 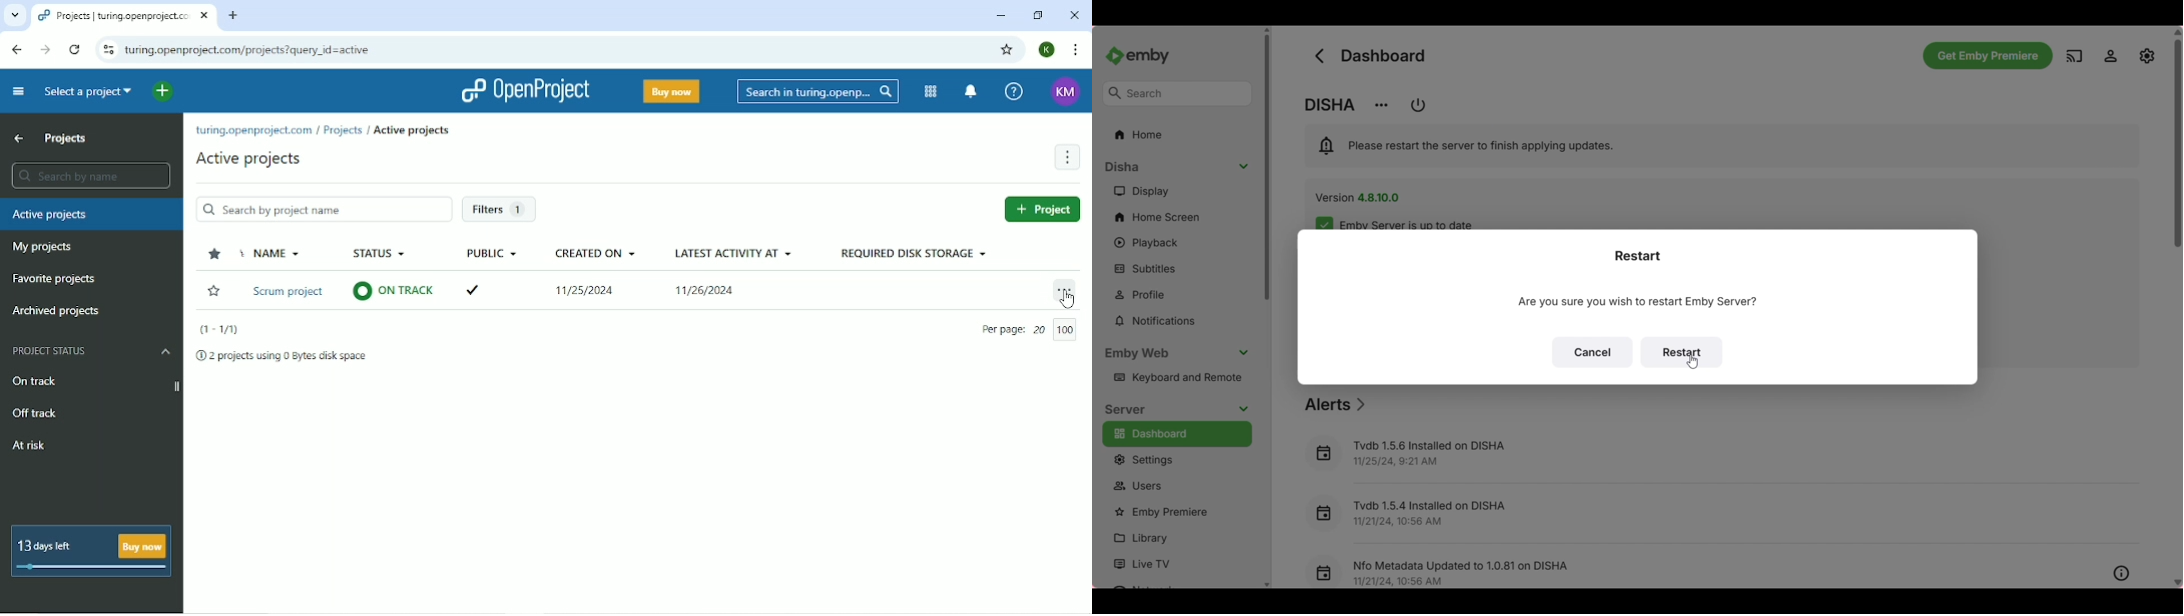 I want to click on Cancel, so click(x=1594, y=352).